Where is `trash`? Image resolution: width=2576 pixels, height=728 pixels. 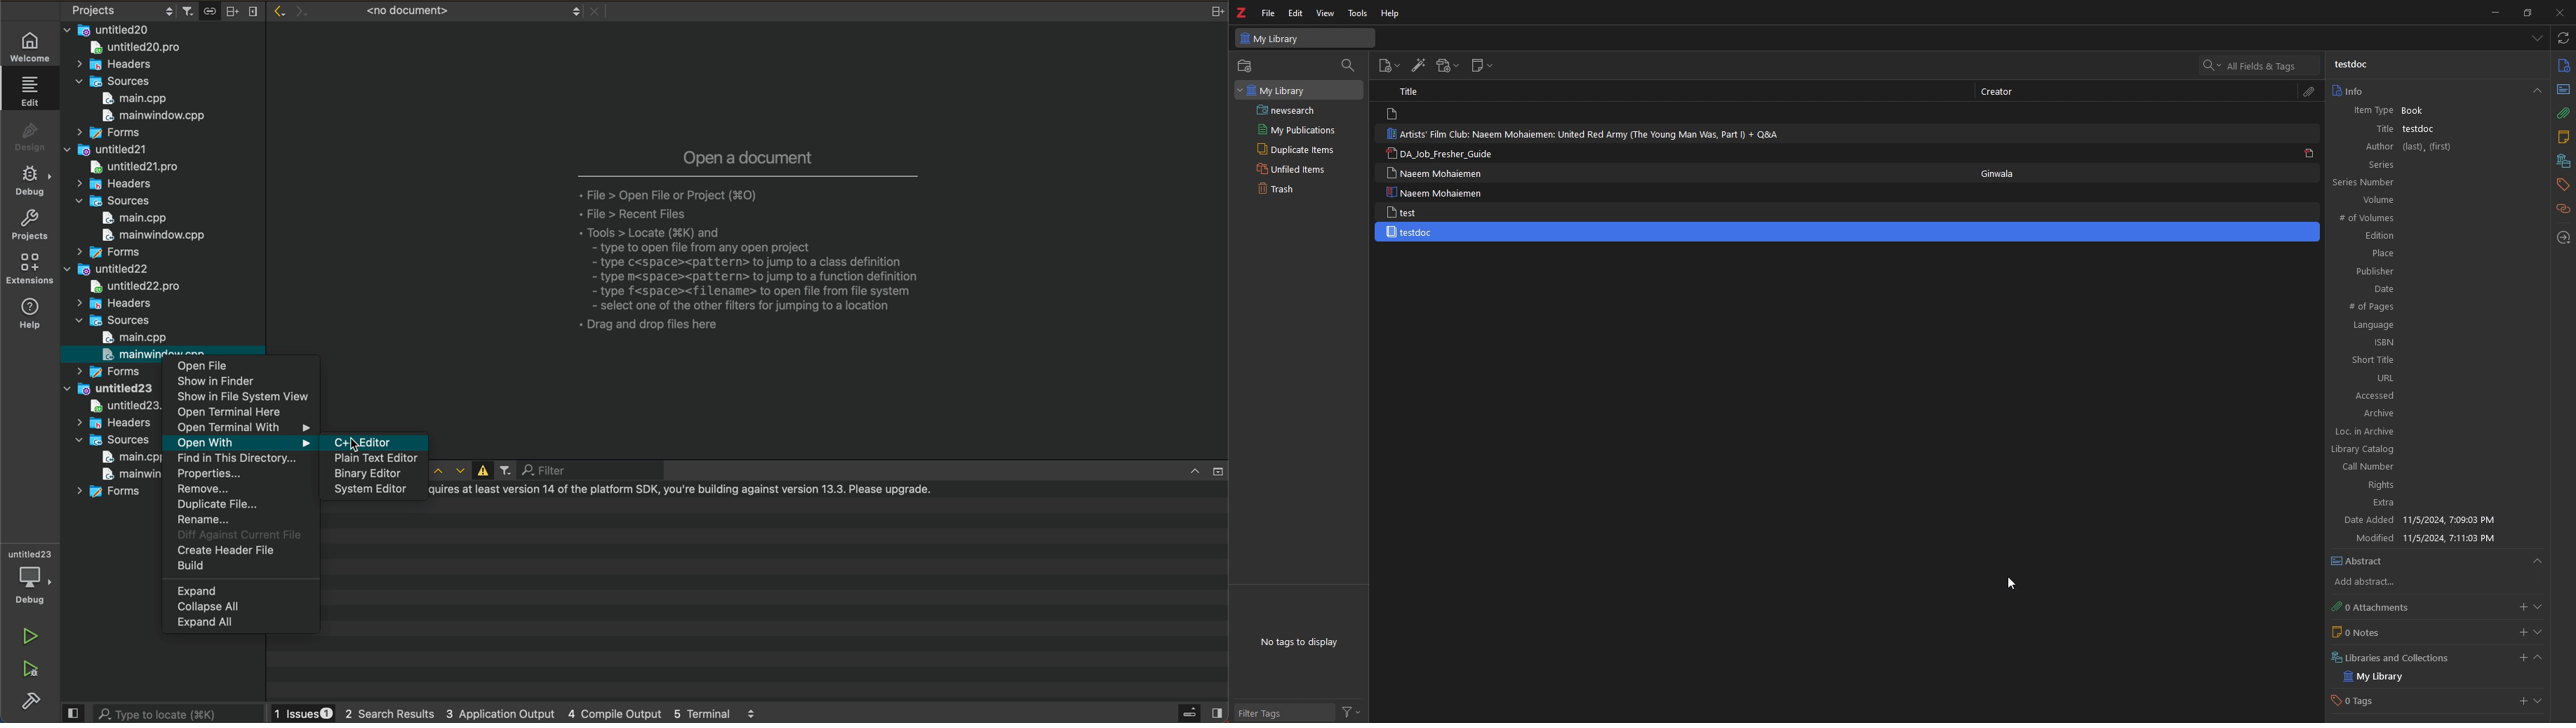 trash is located at coordinates (1291, 190).